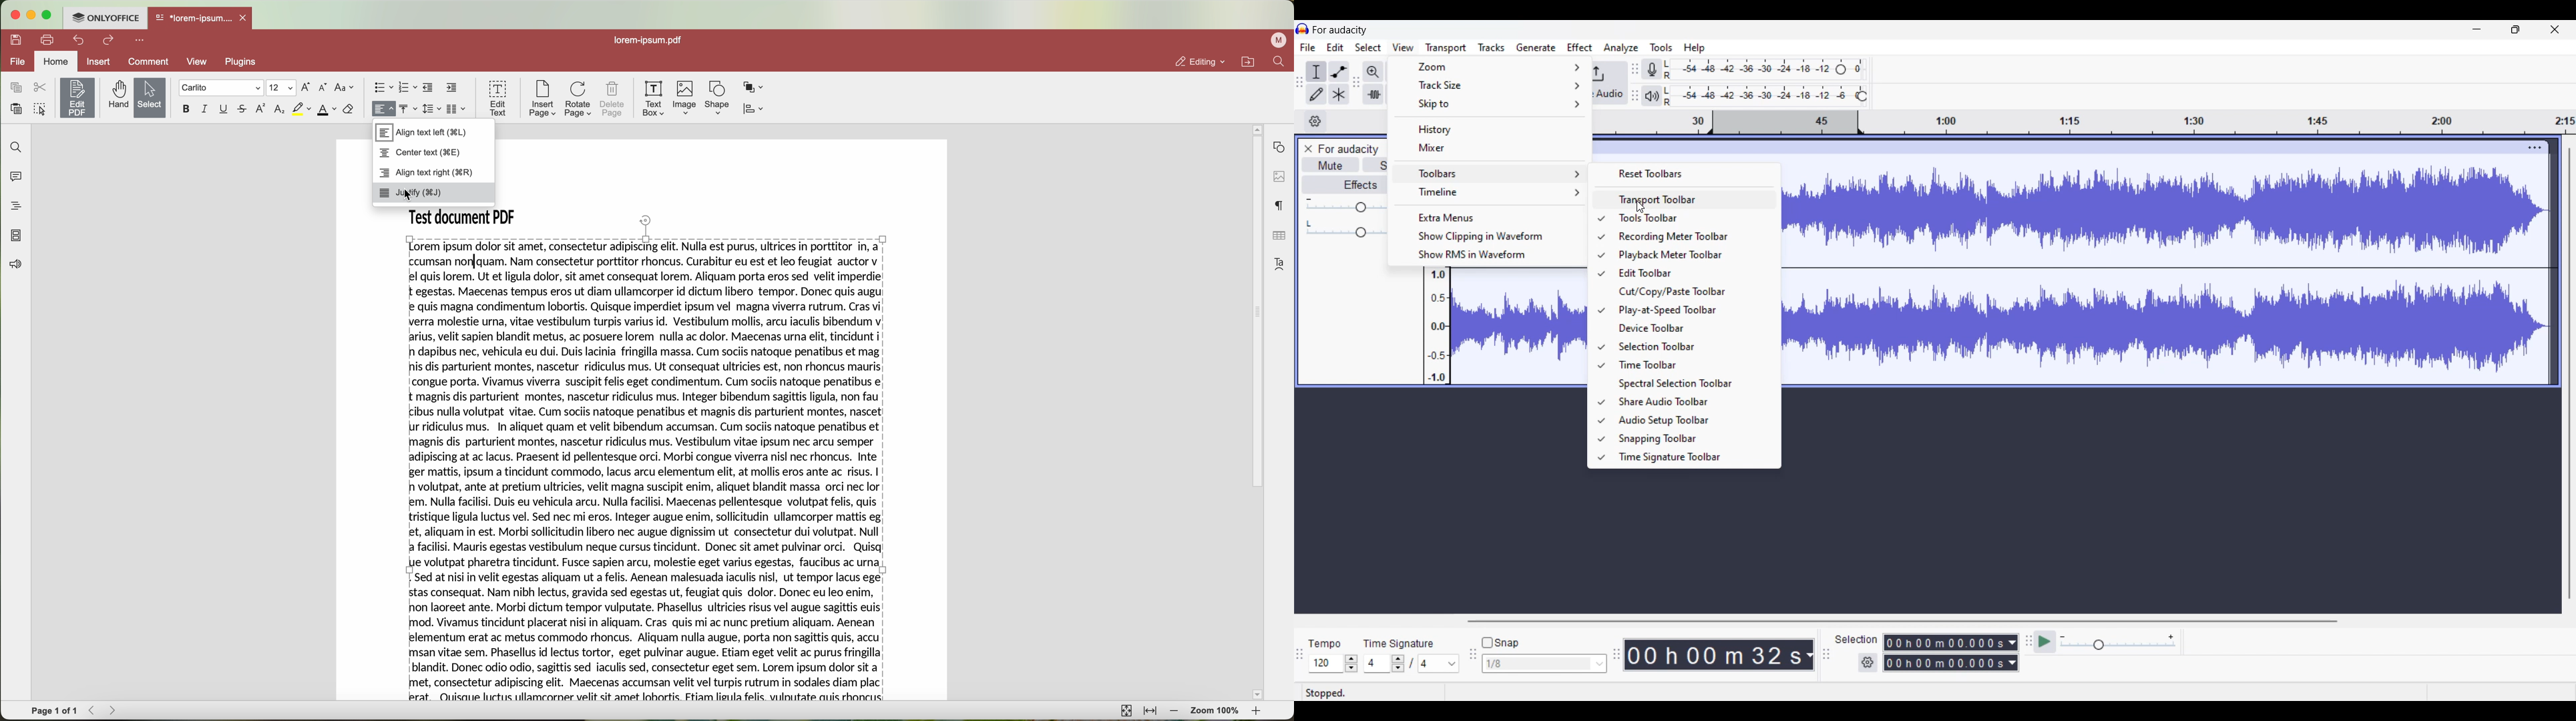 Image resolution: width=2576 pixels, height=728 pixels. I want to click on Solo, so click(1375, 164).